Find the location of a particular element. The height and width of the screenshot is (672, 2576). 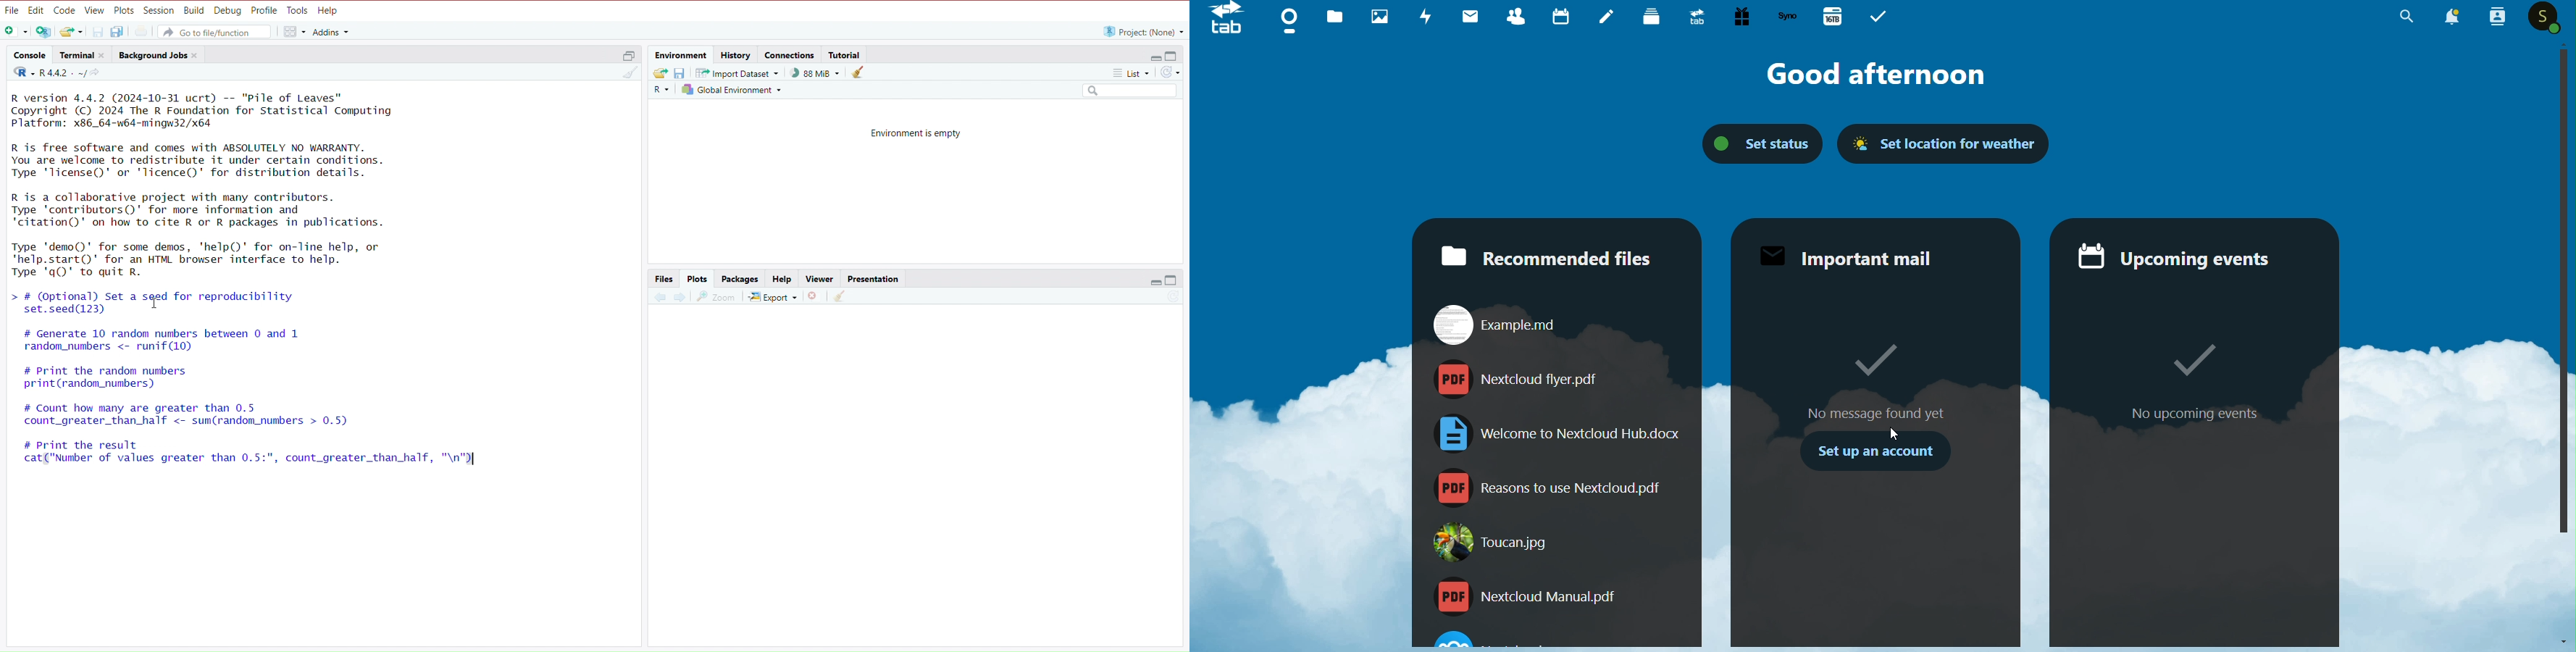

Clear is located at coordinates (840, 296).